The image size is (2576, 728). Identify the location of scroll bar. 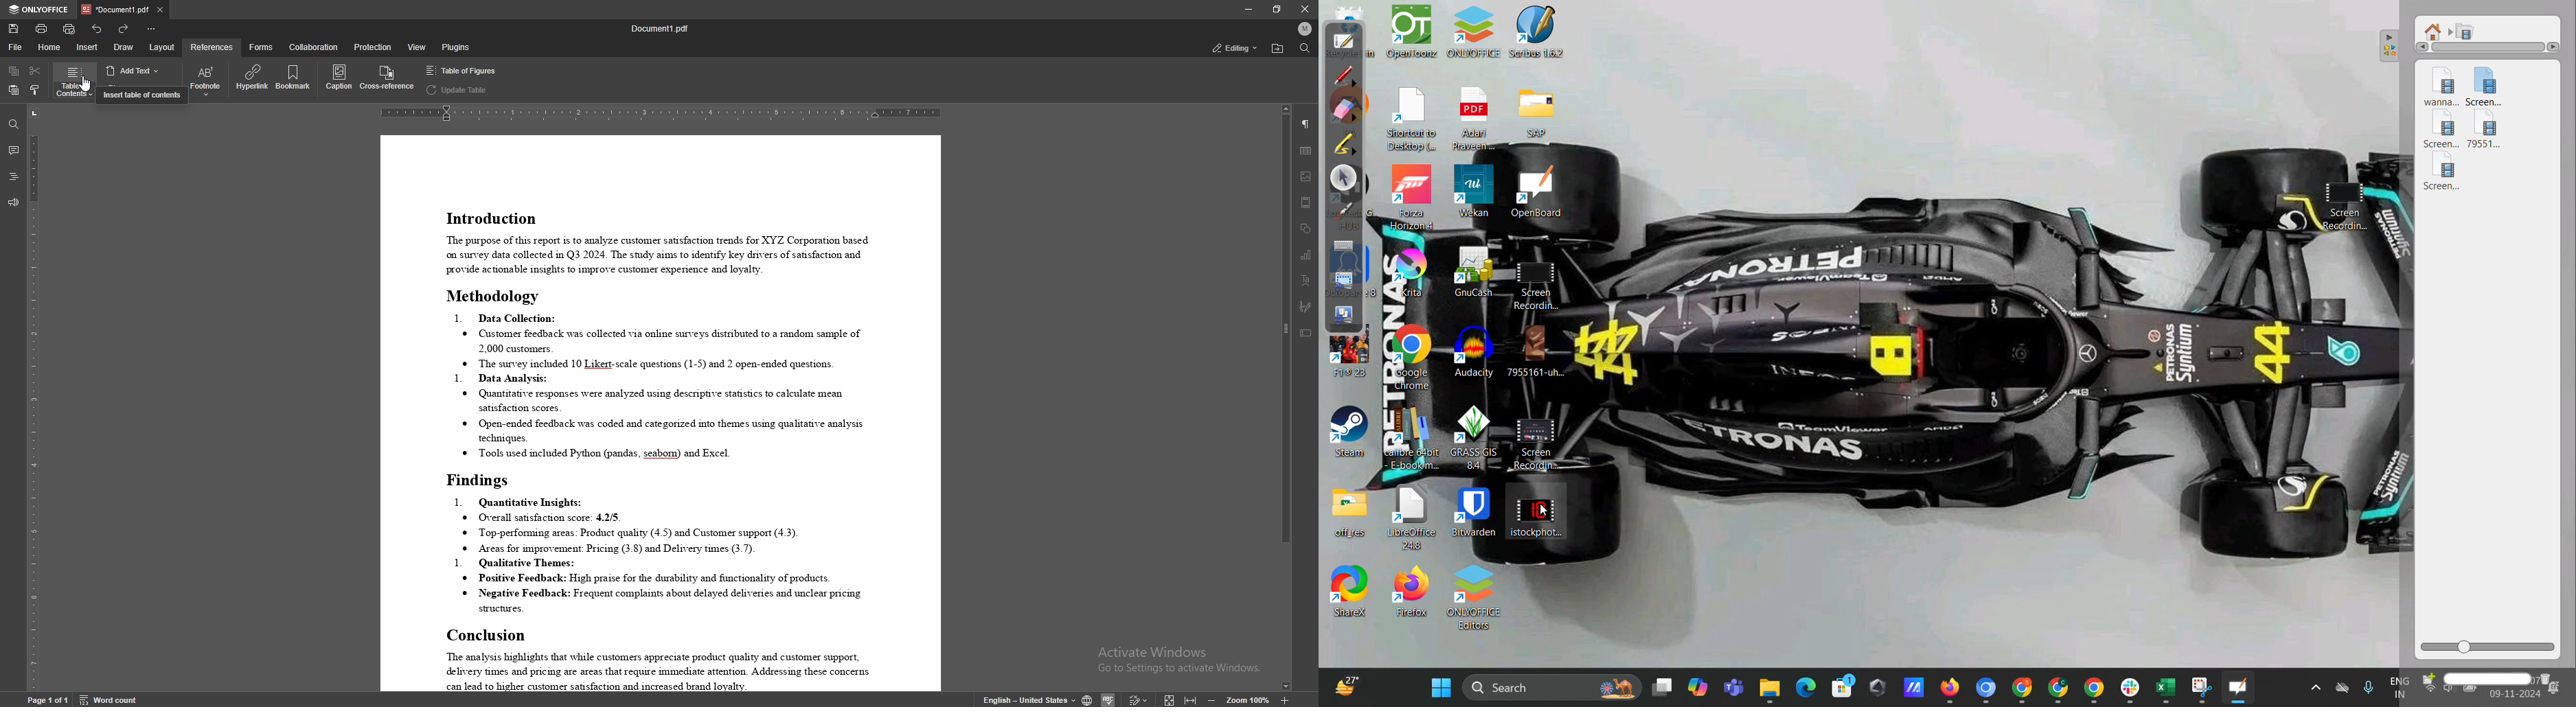
(1284, 399).